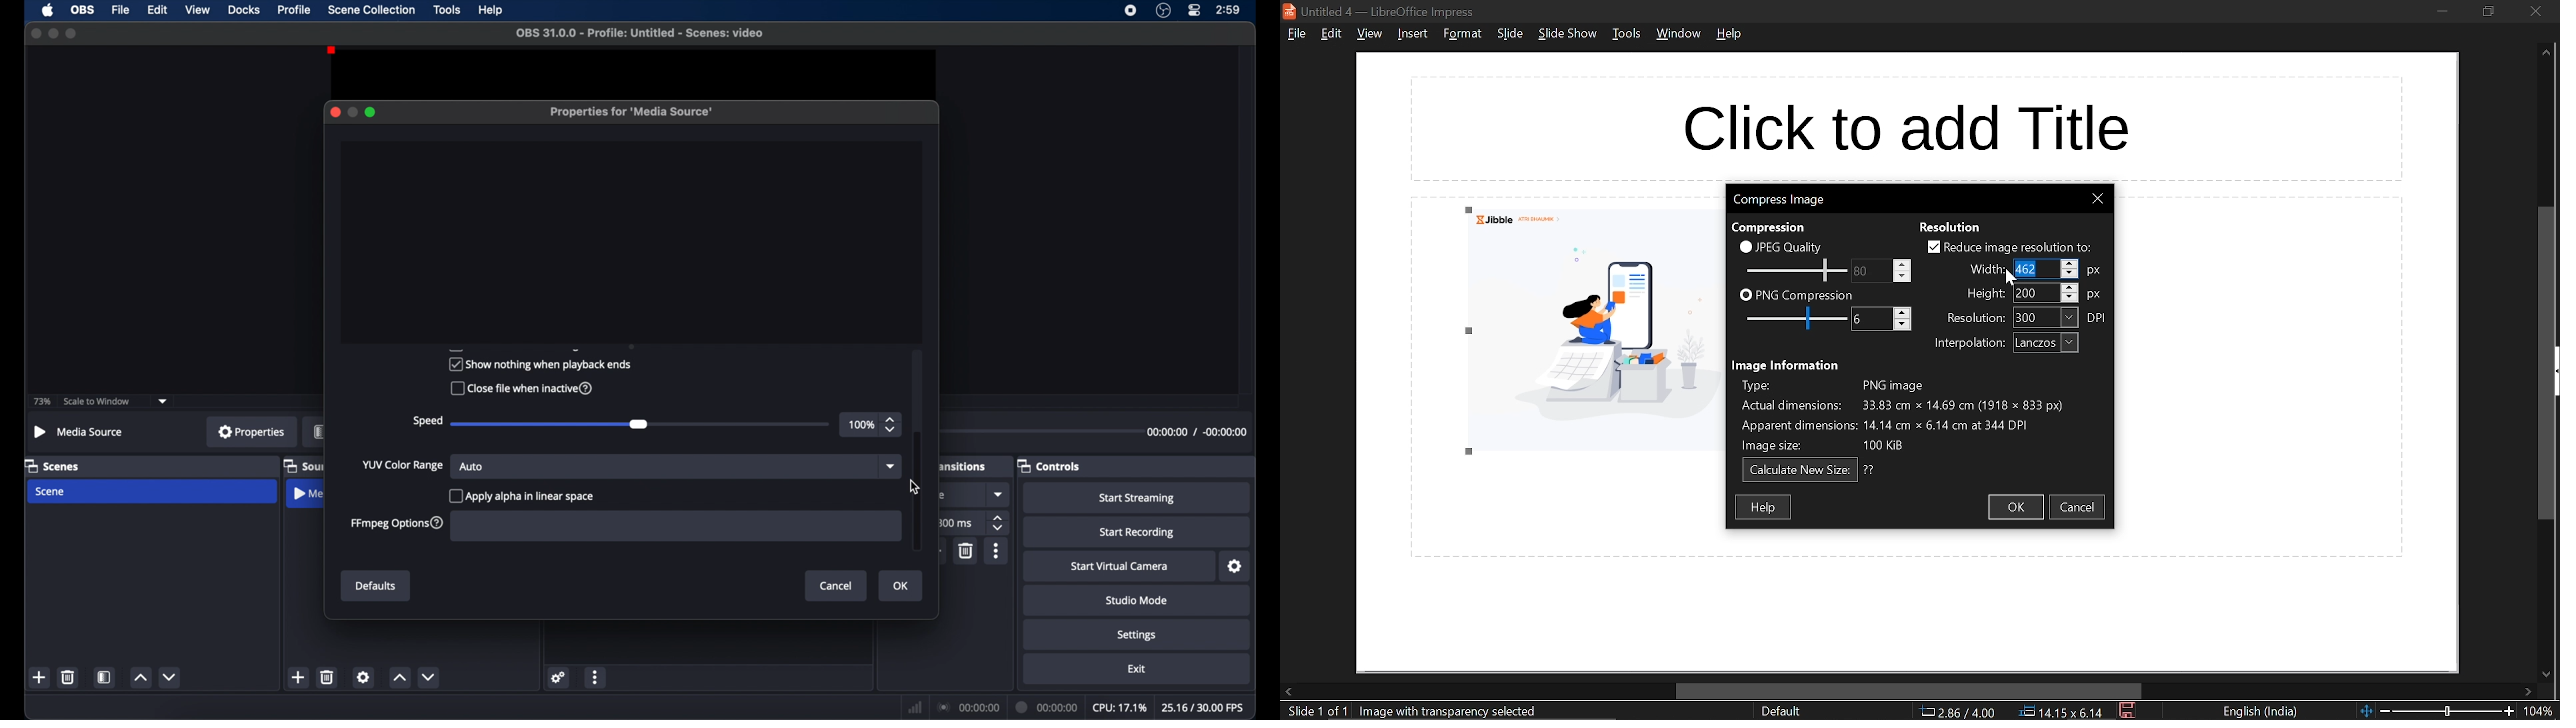 The width and height of the screenshot is (2576, 728). Describe the element at coordinates (81, 432) in the screenshot. I see `no source selected` at that location.